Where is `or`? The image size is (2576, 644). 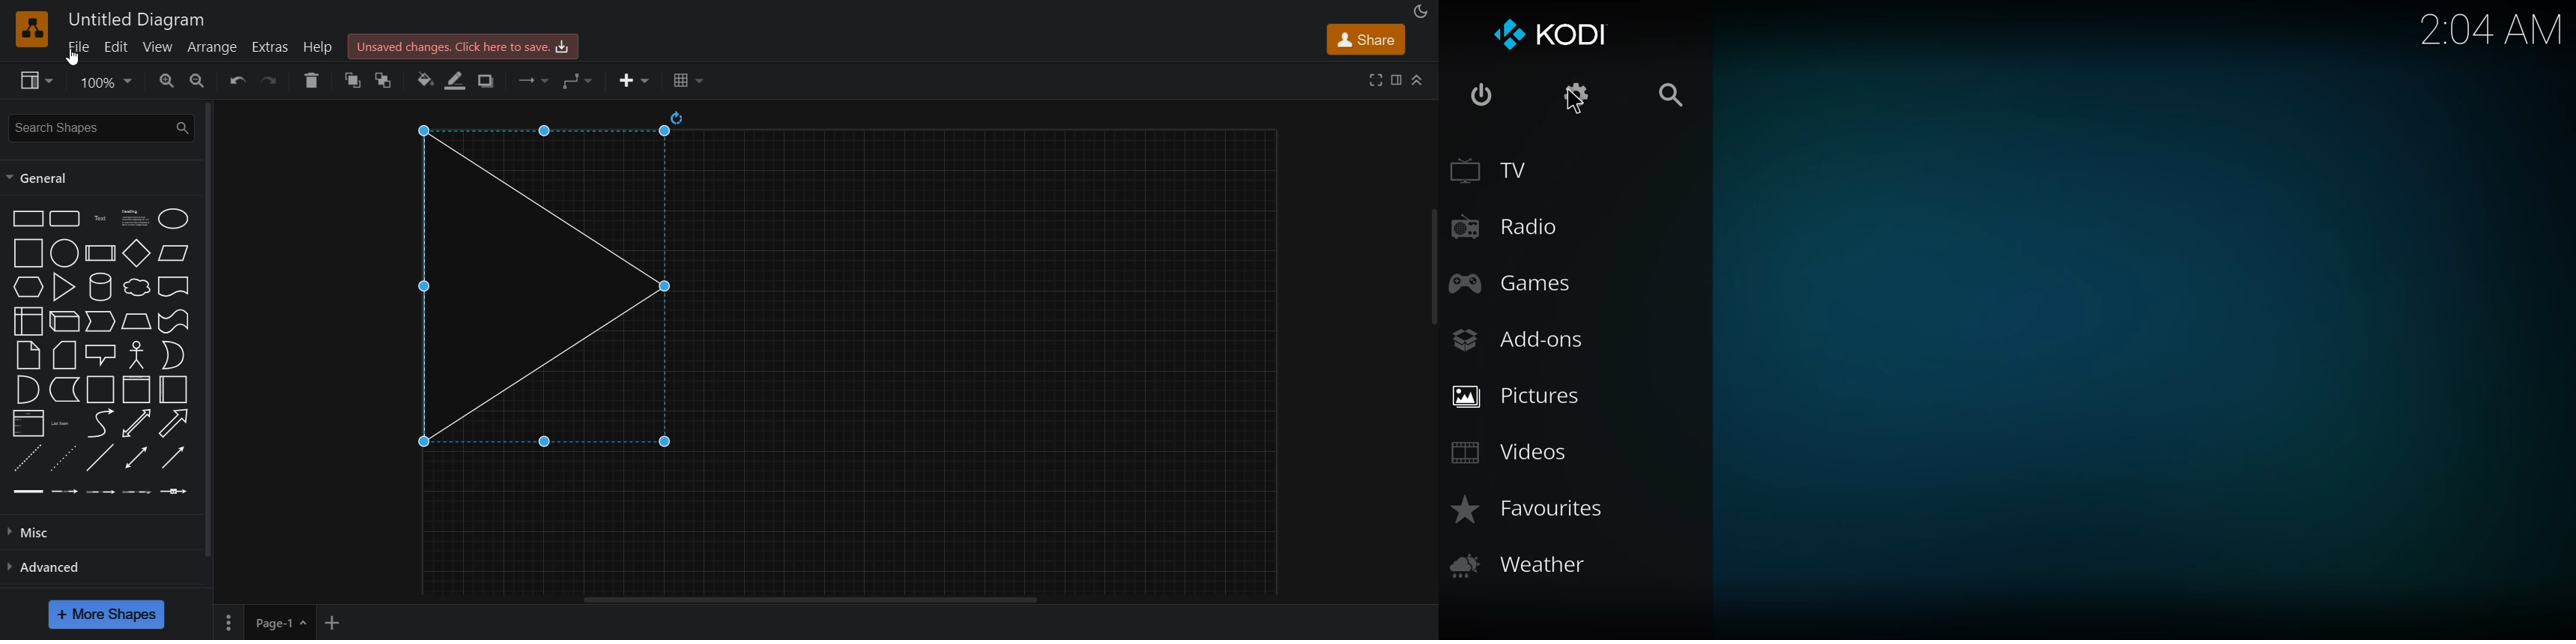
or is located at coordinates (172, 354).